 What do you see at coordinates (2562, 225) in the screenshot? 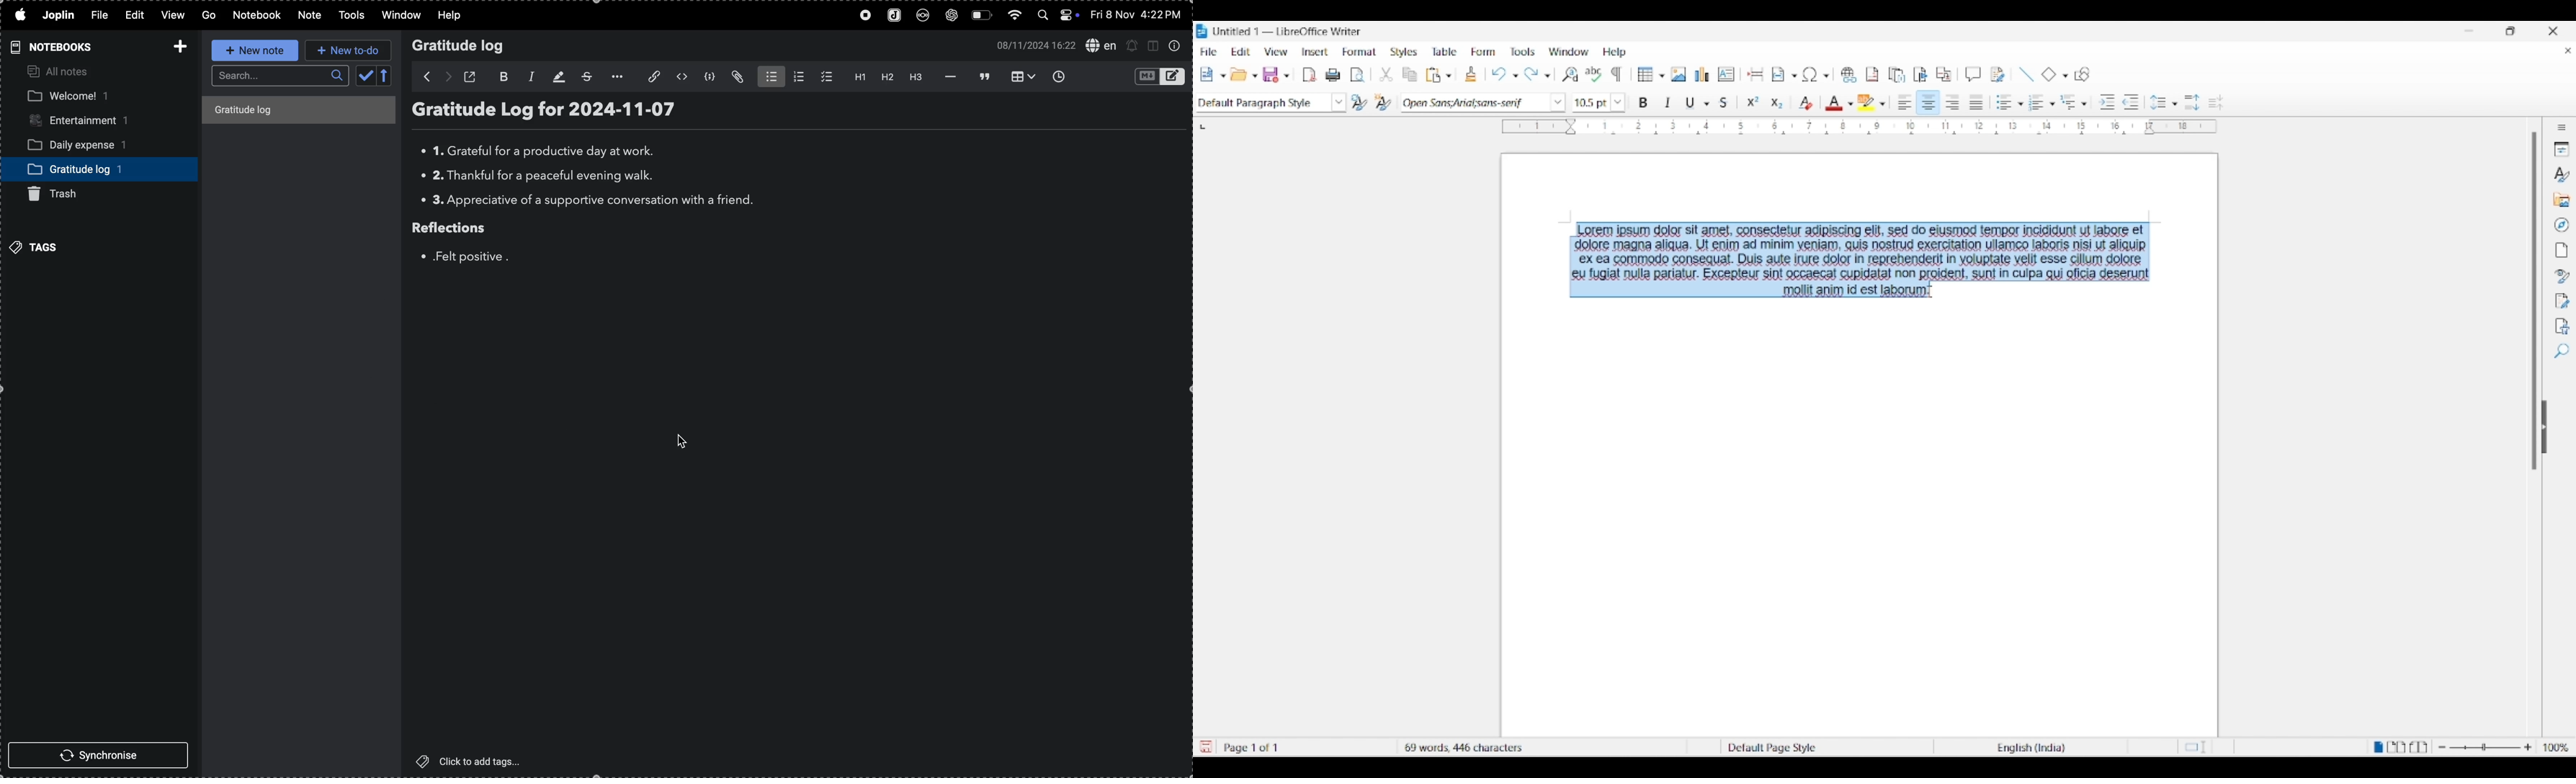
I see `Navigator` at bounding box center [2562, 225].